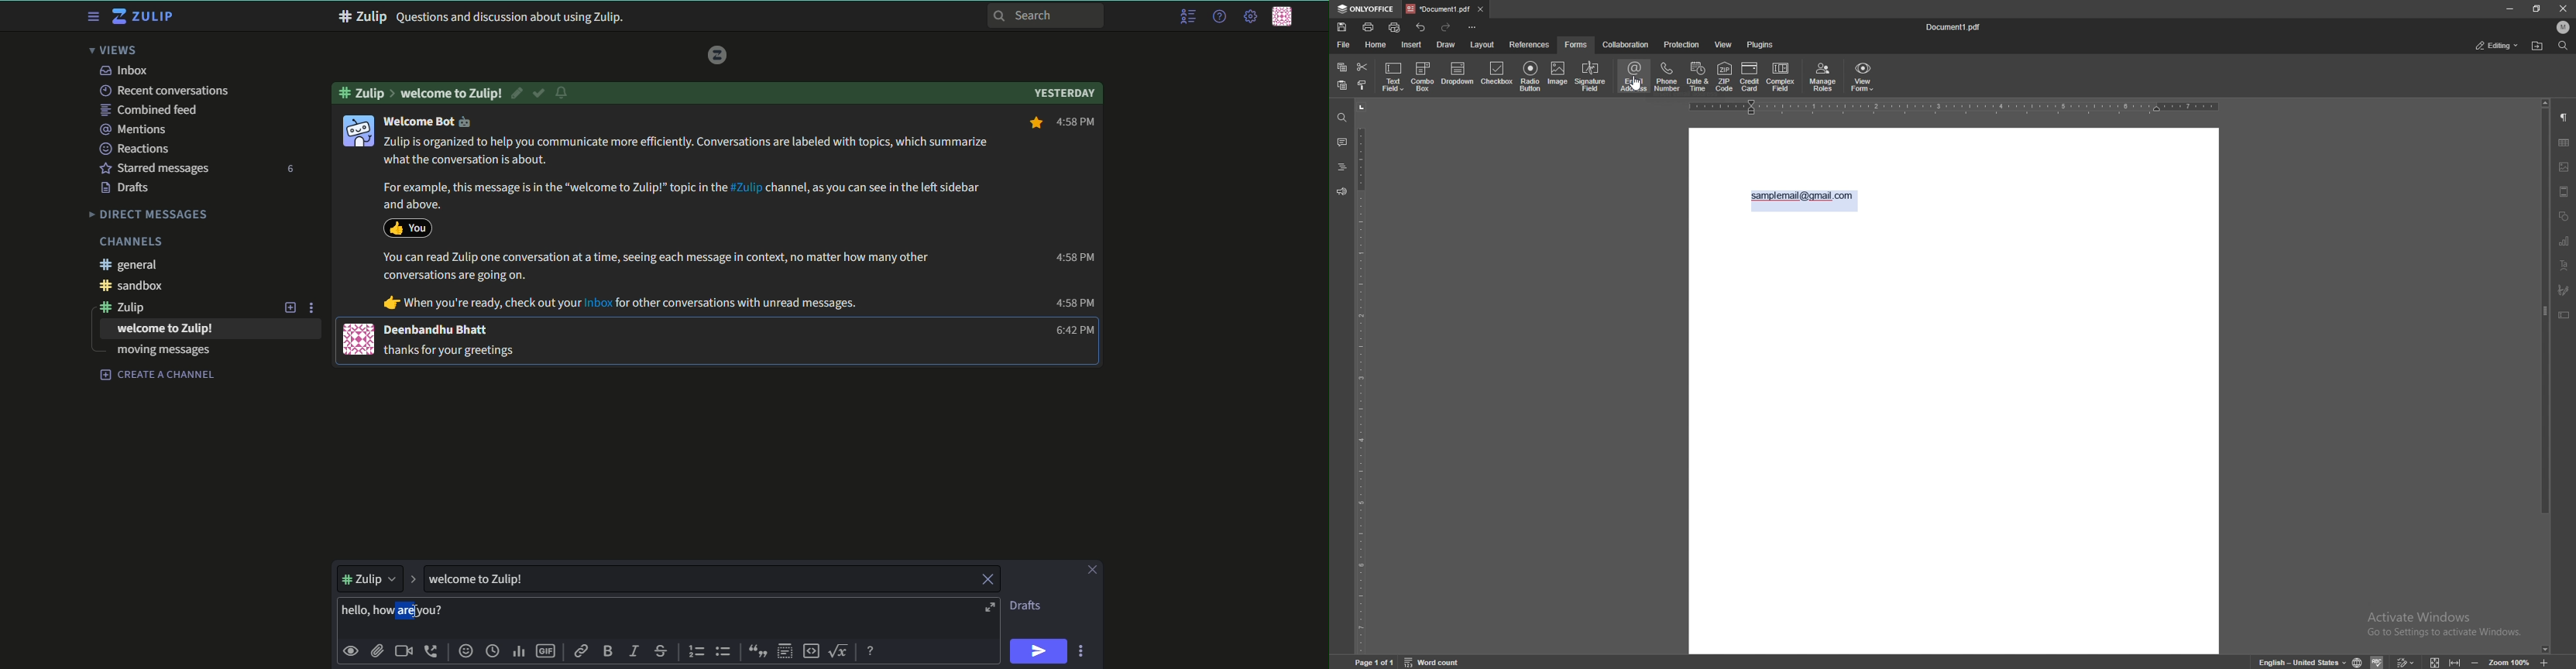 This screenshot has width=2576, height=672. Describe the element at coordinates (812, 650) in the screenshot. I see `code` at that location.